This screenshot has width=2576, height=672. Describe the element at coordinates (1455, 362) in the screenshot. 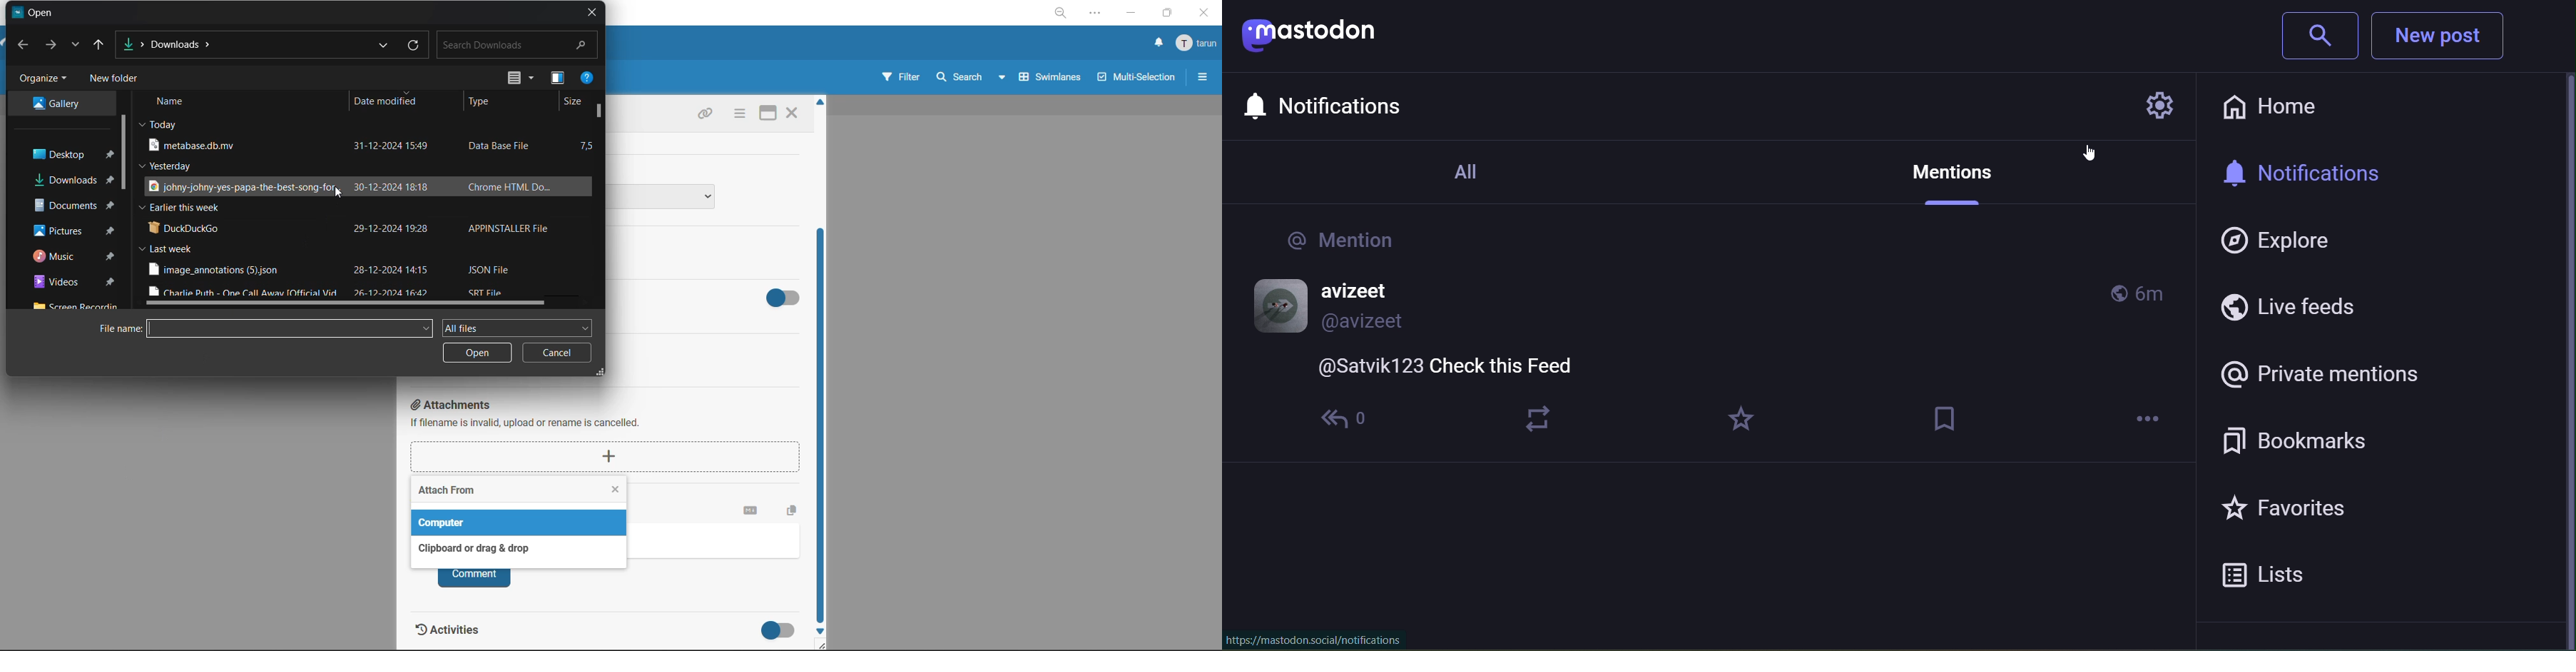

I see `@Satvik123 Check this Feed` at that location.